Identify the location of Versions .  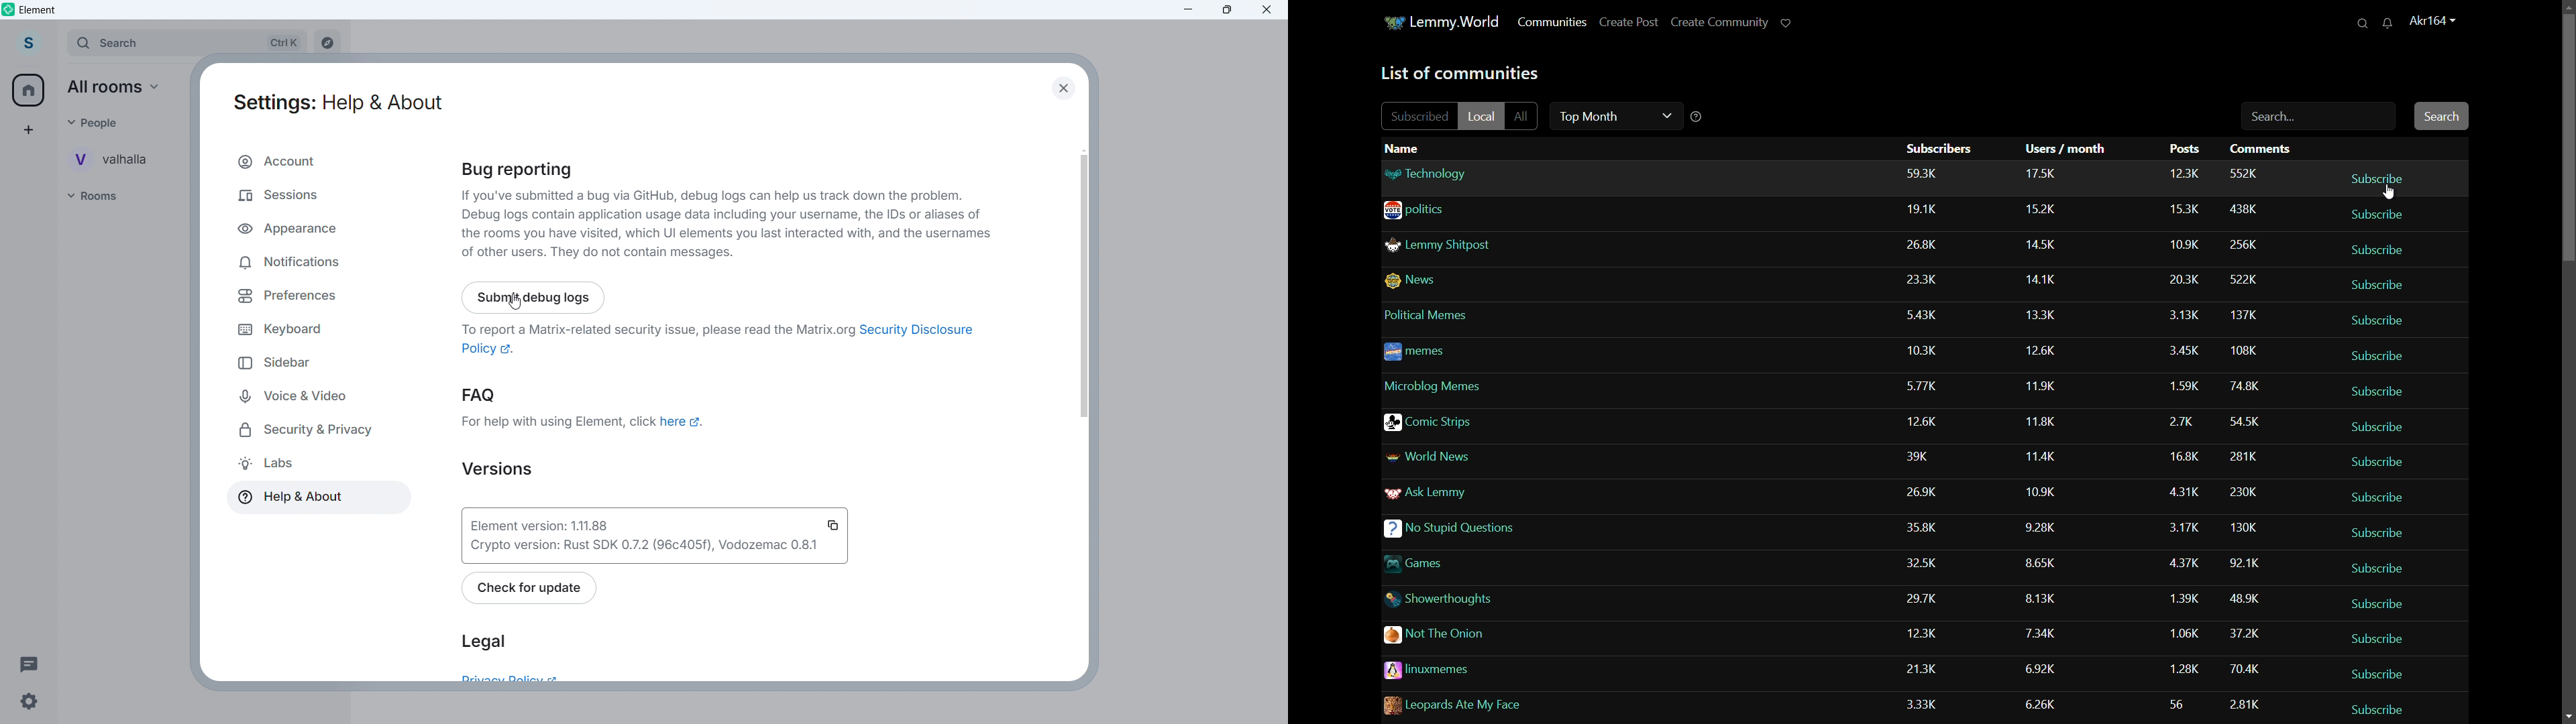
(494, 469).